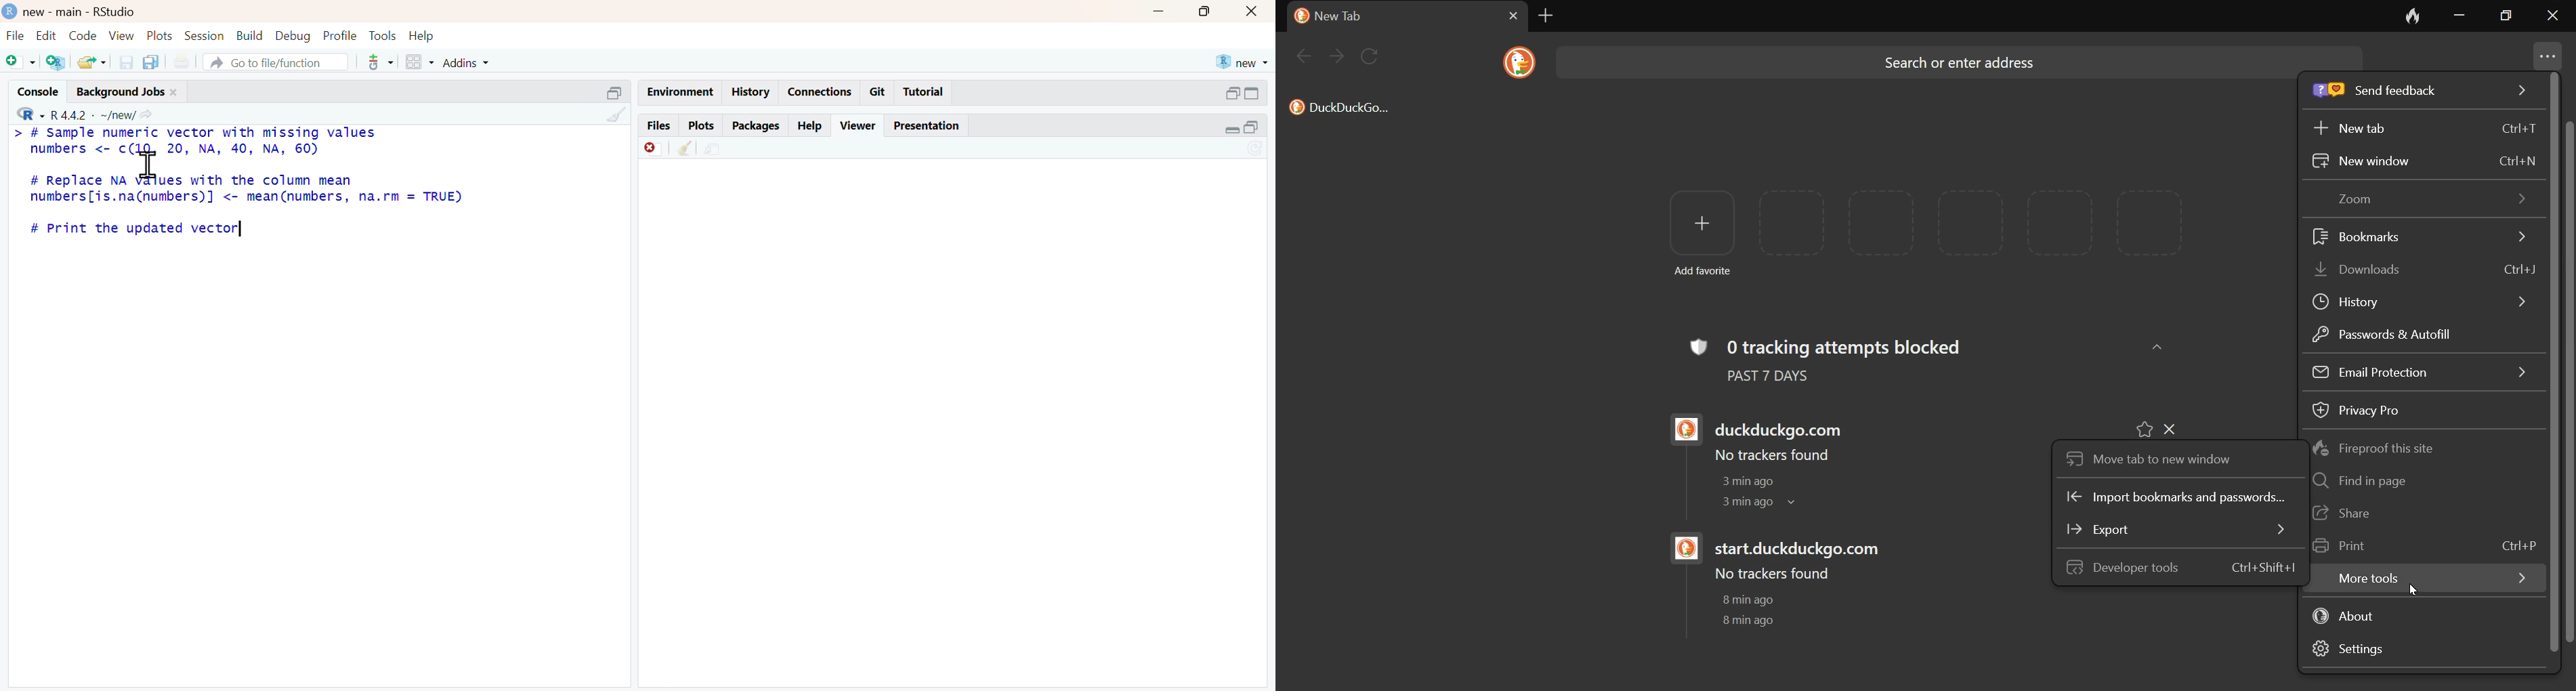  What do you see at coordinates (194, 141) in the screenshot?
I see `> # Sample numeric vector with missing values numbers <- c(10, 20, NA, 40, NA, 60)` at bounding box center [194, 141].